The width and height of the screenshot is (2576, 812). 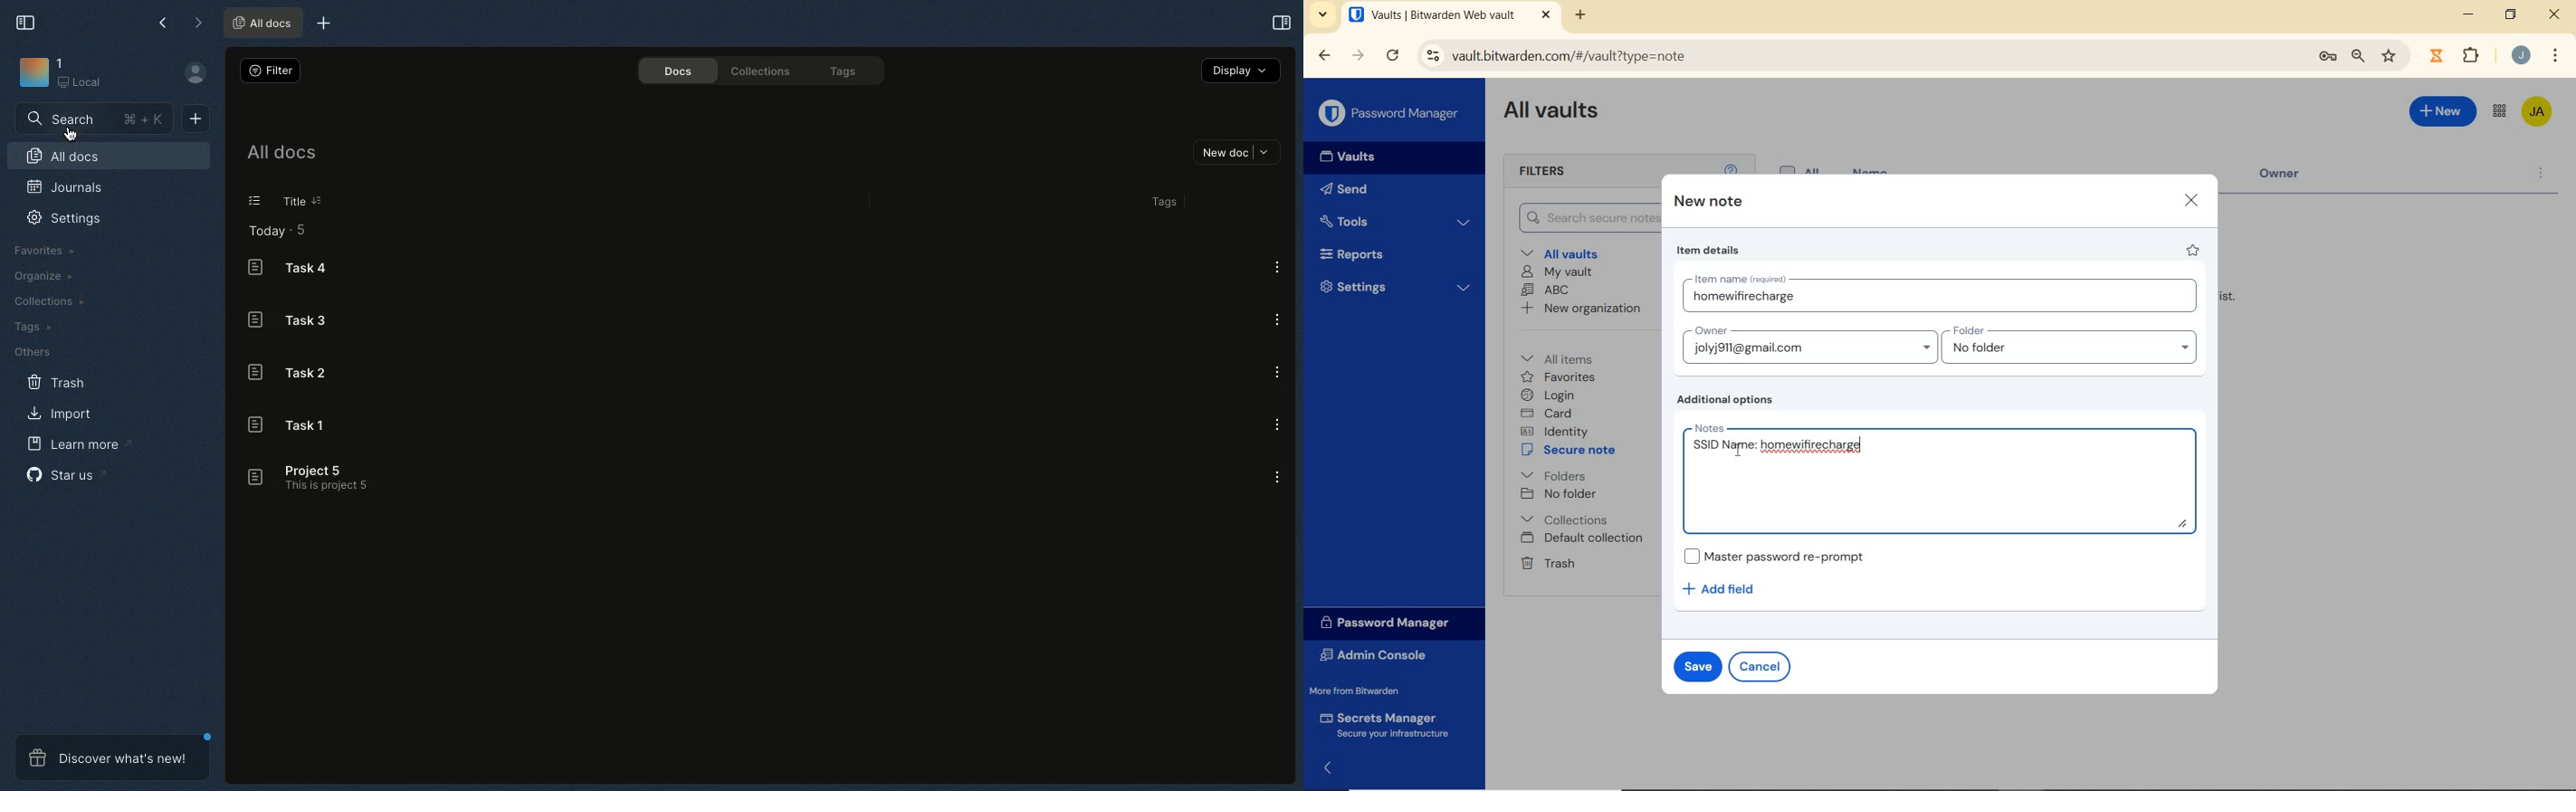 What do you see at coordinates (2071, 345) in the screenshot?
I see `folder` at bounding box center [2071, 345].